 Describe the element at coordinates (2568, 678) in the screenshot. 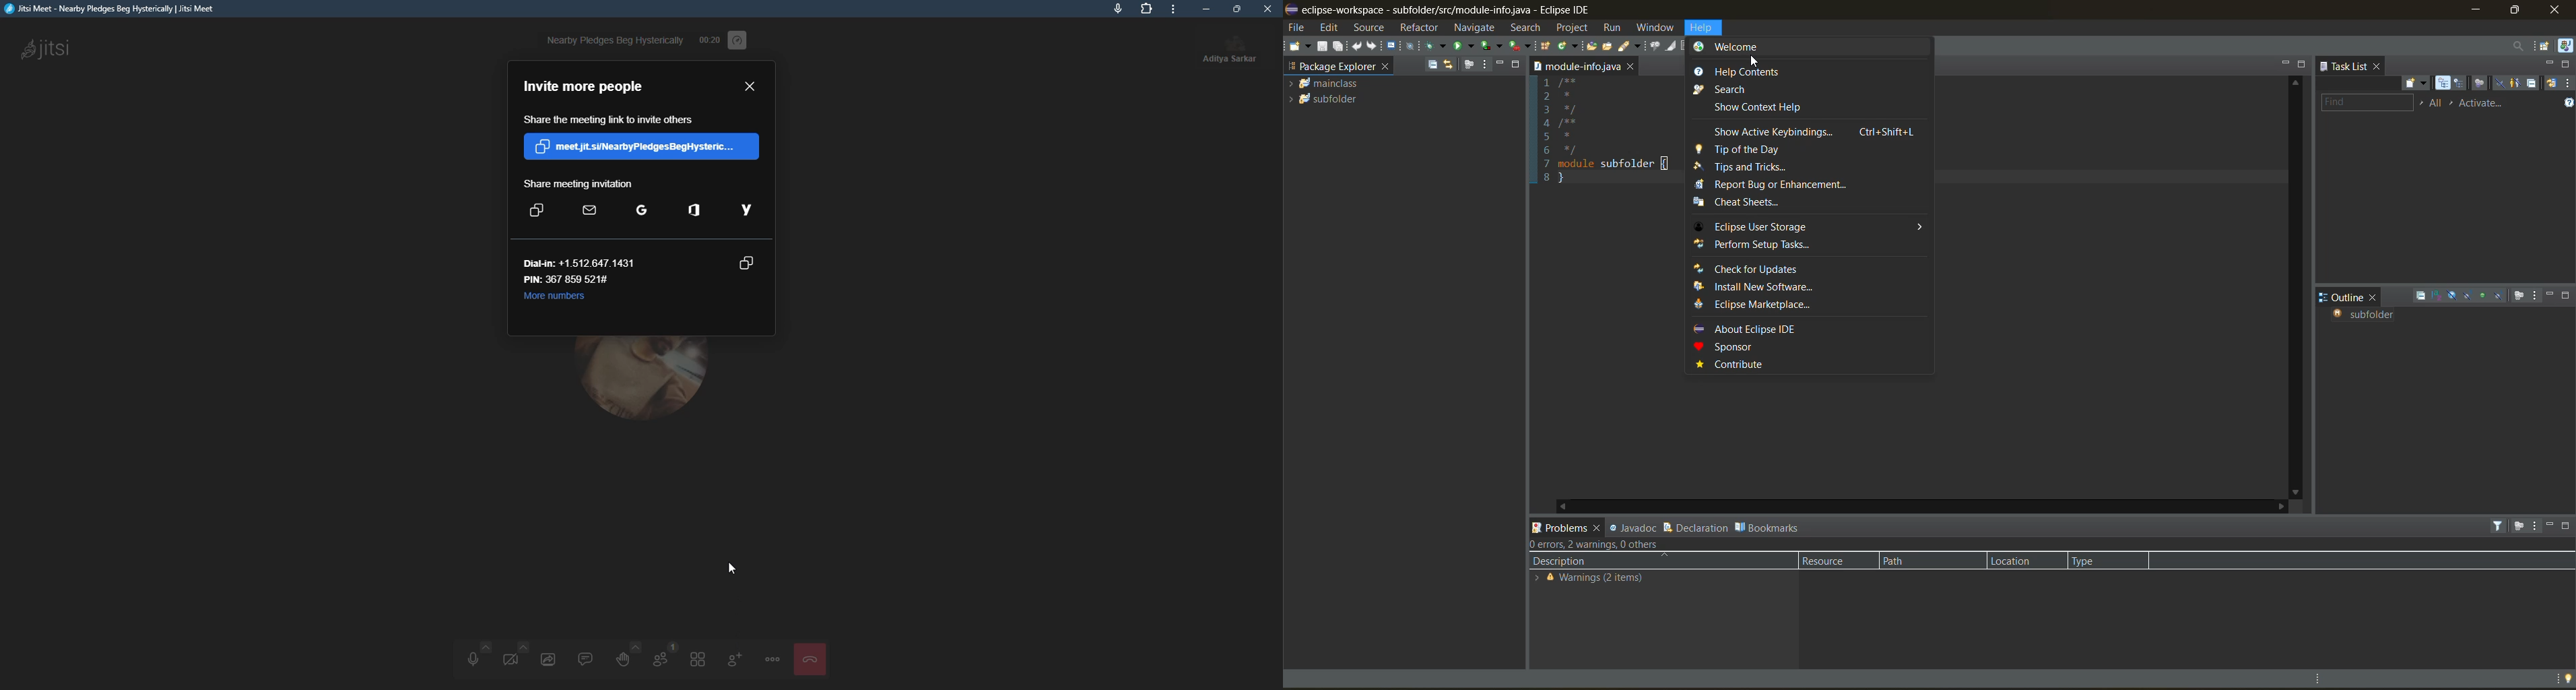

I see `tip of the day` at that location.